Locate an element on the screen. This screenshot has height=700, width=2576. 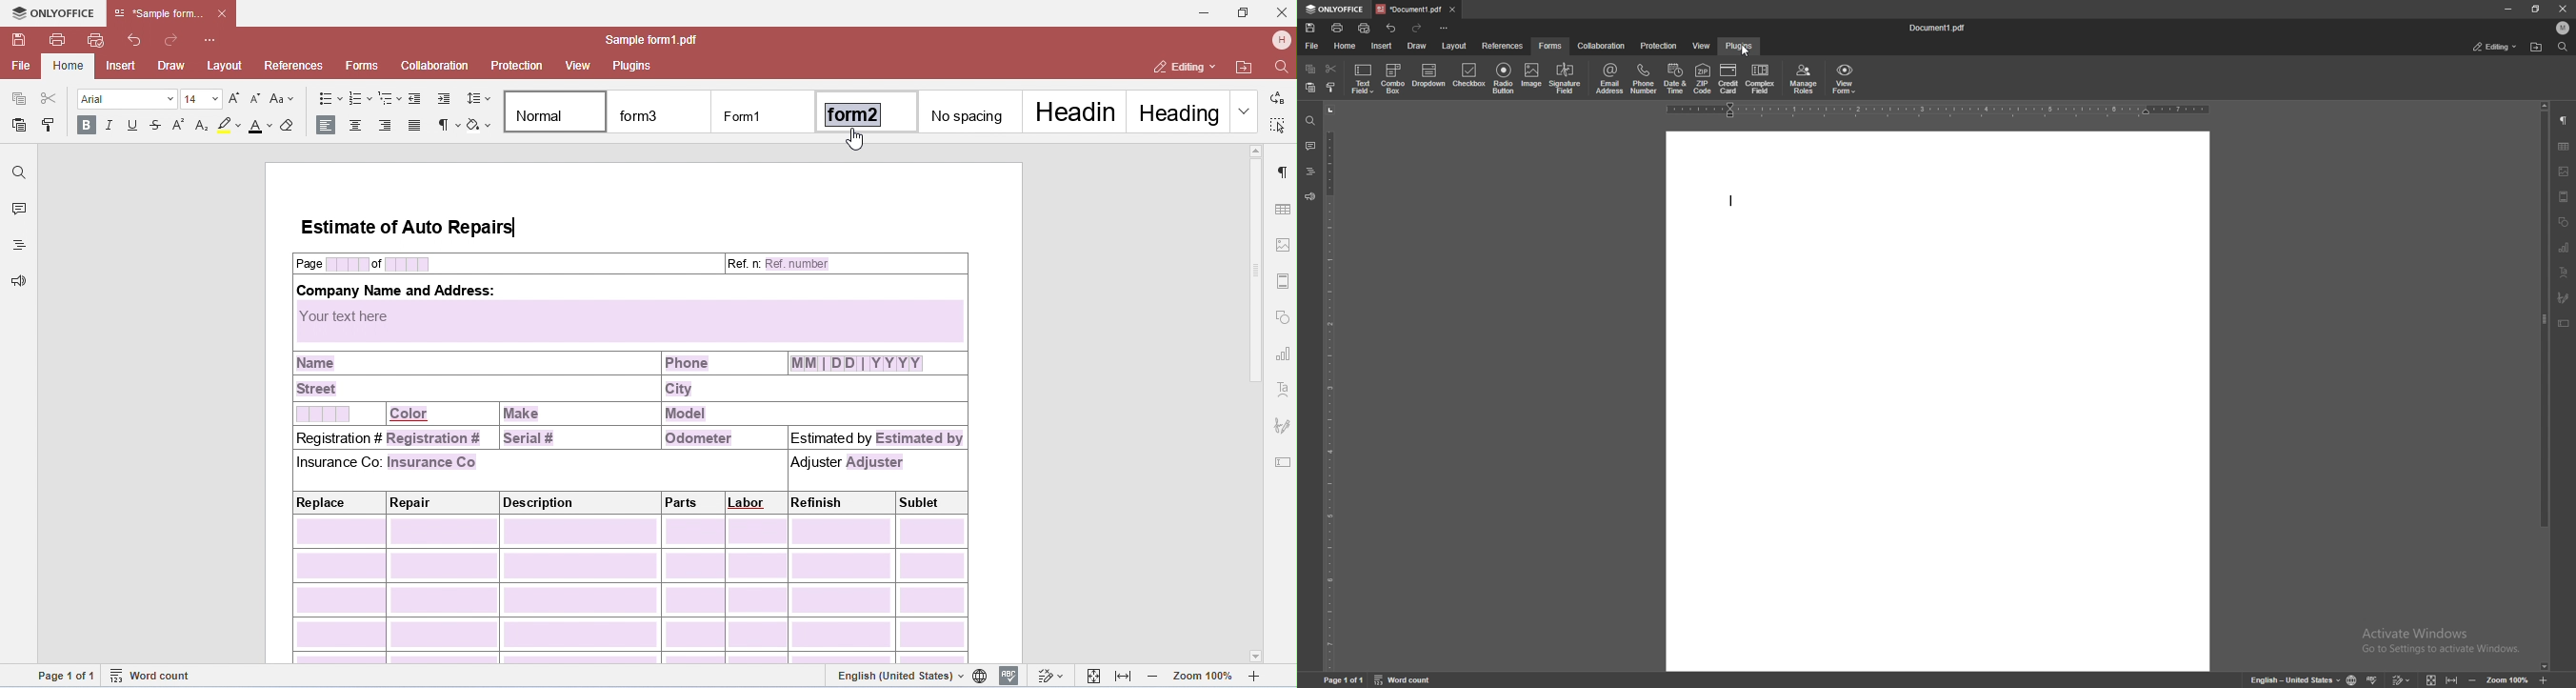
cursor is located at coordinates (1750, 53).